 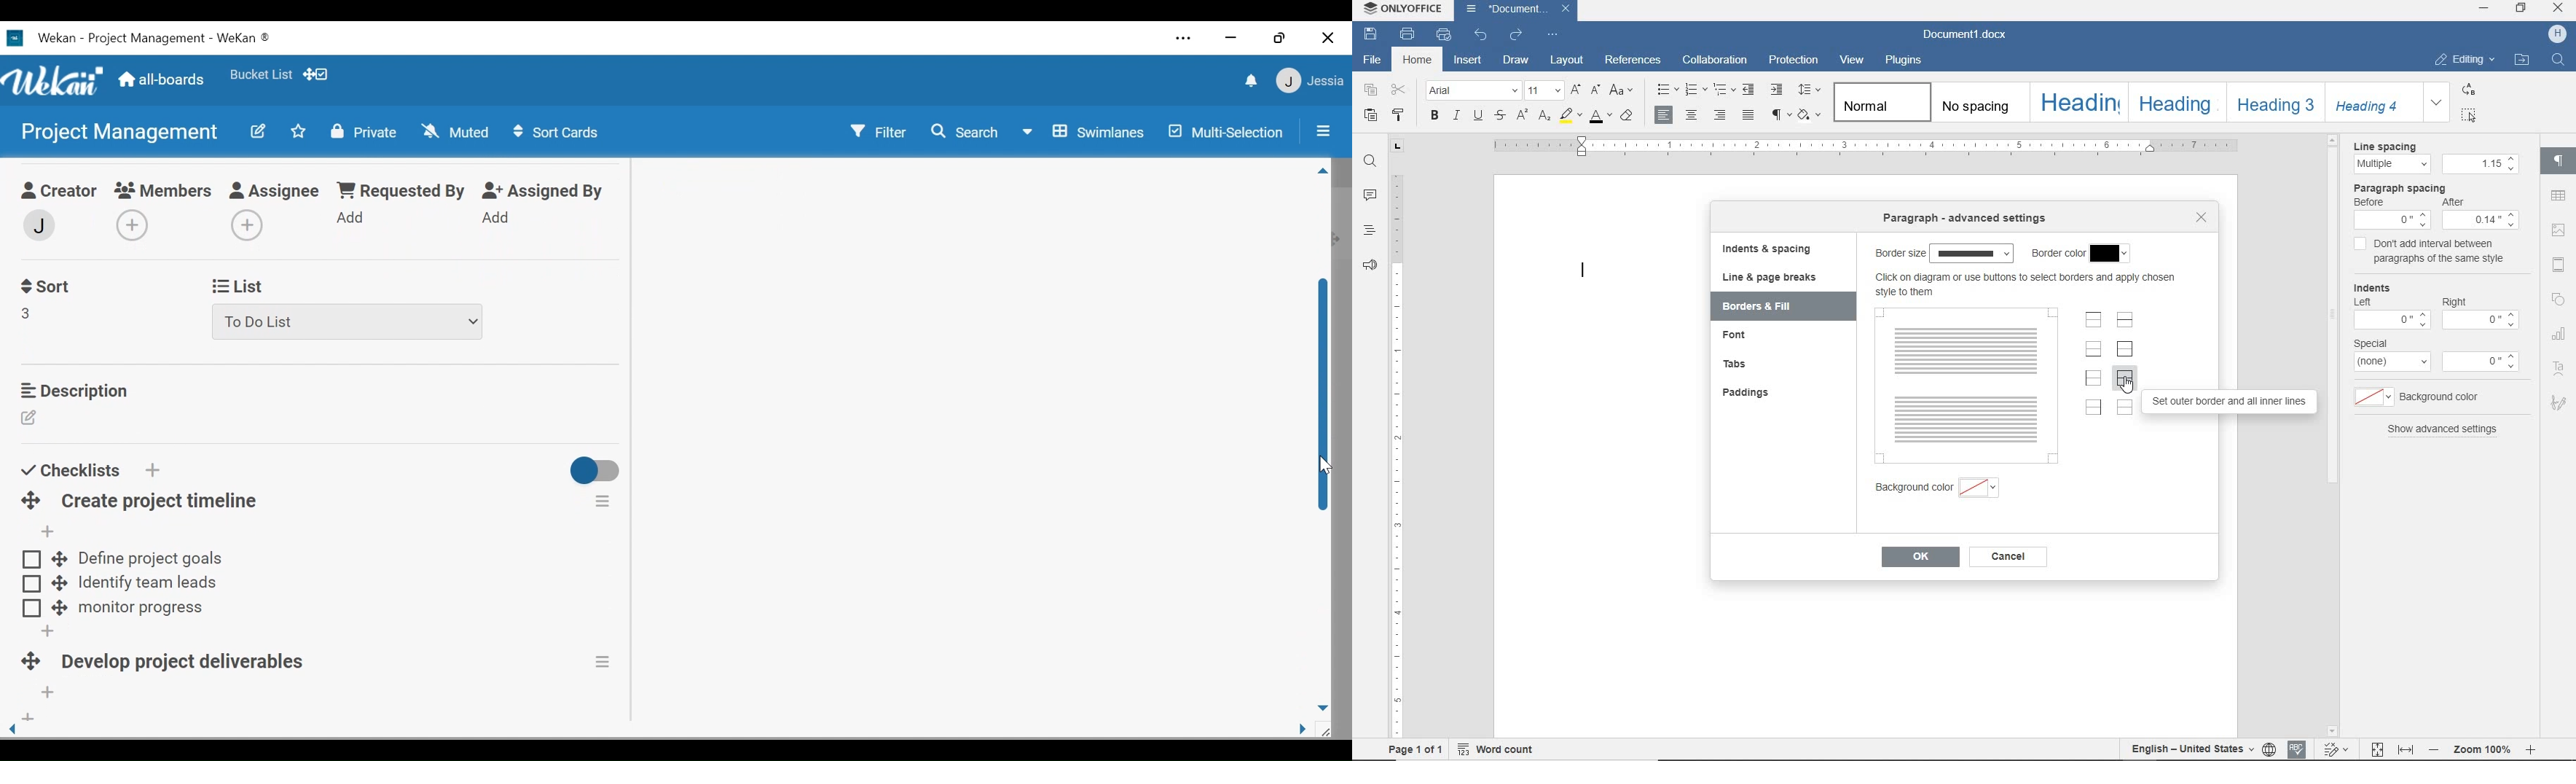 I want to click on font, so click(x=1471, y=90).